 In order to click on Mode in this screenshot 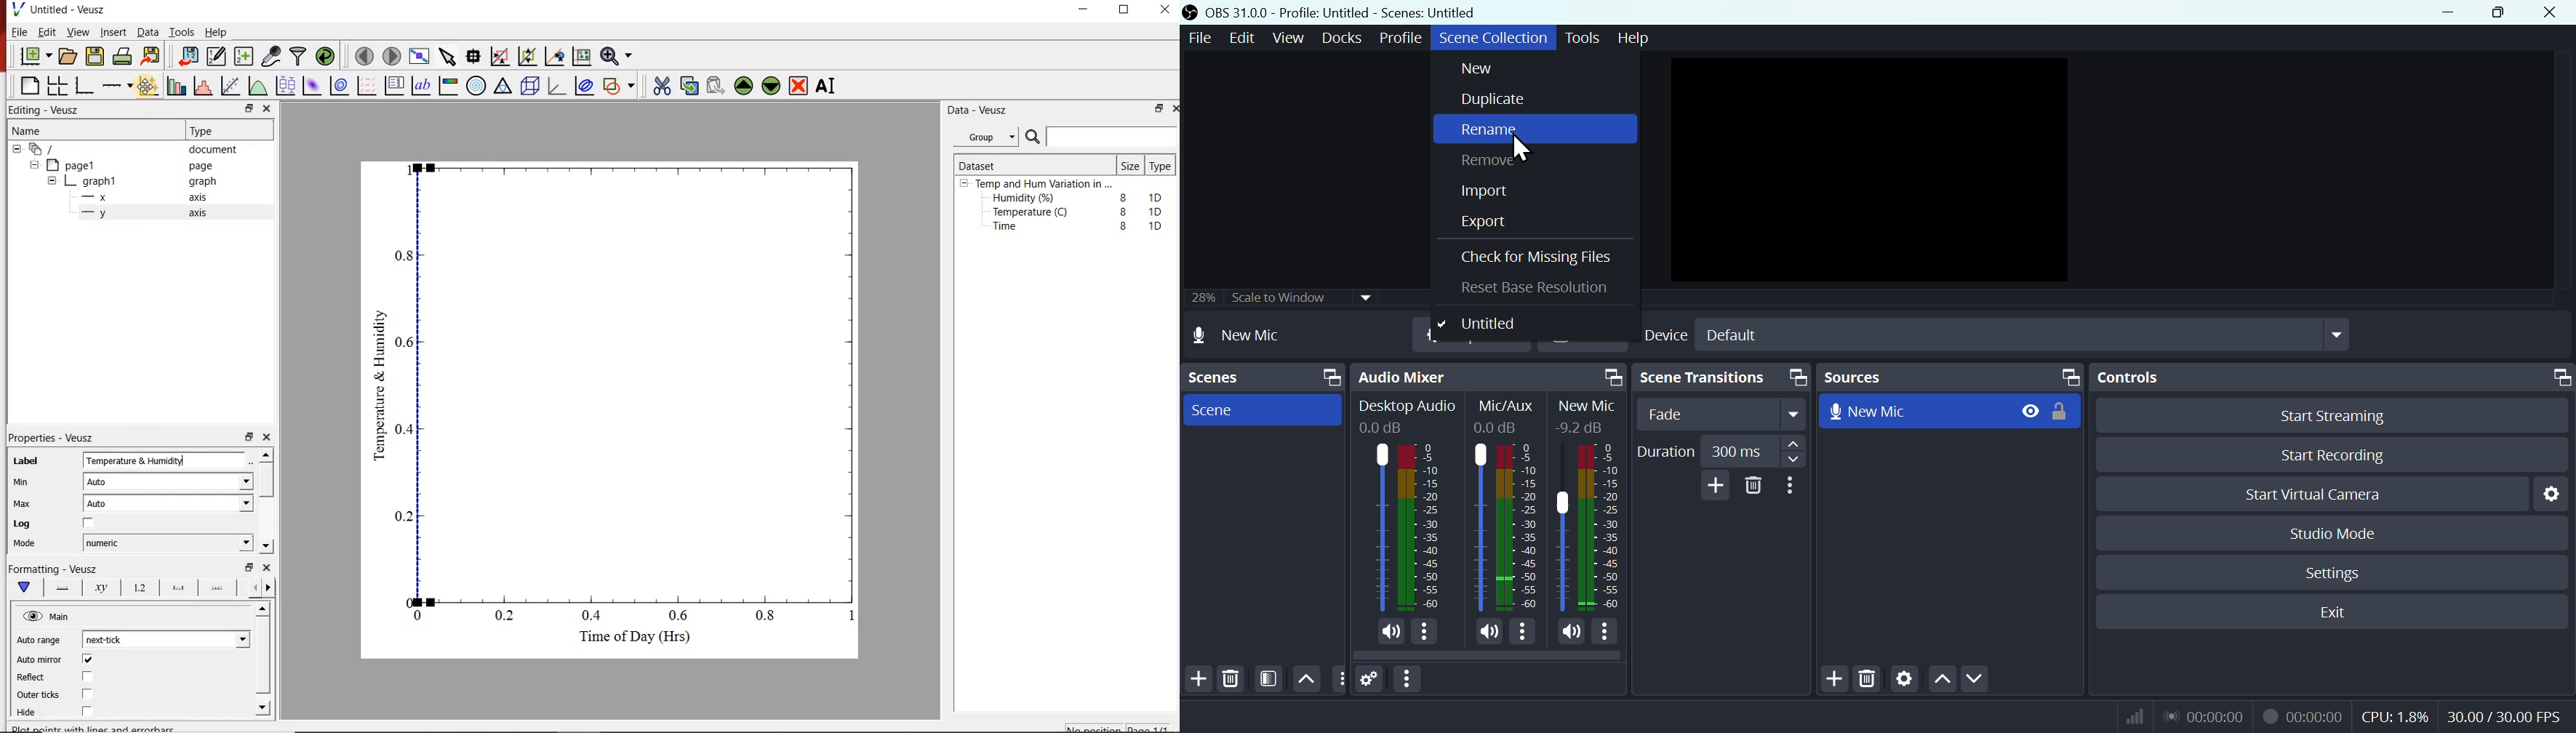, I will do `click(35, 545)`.